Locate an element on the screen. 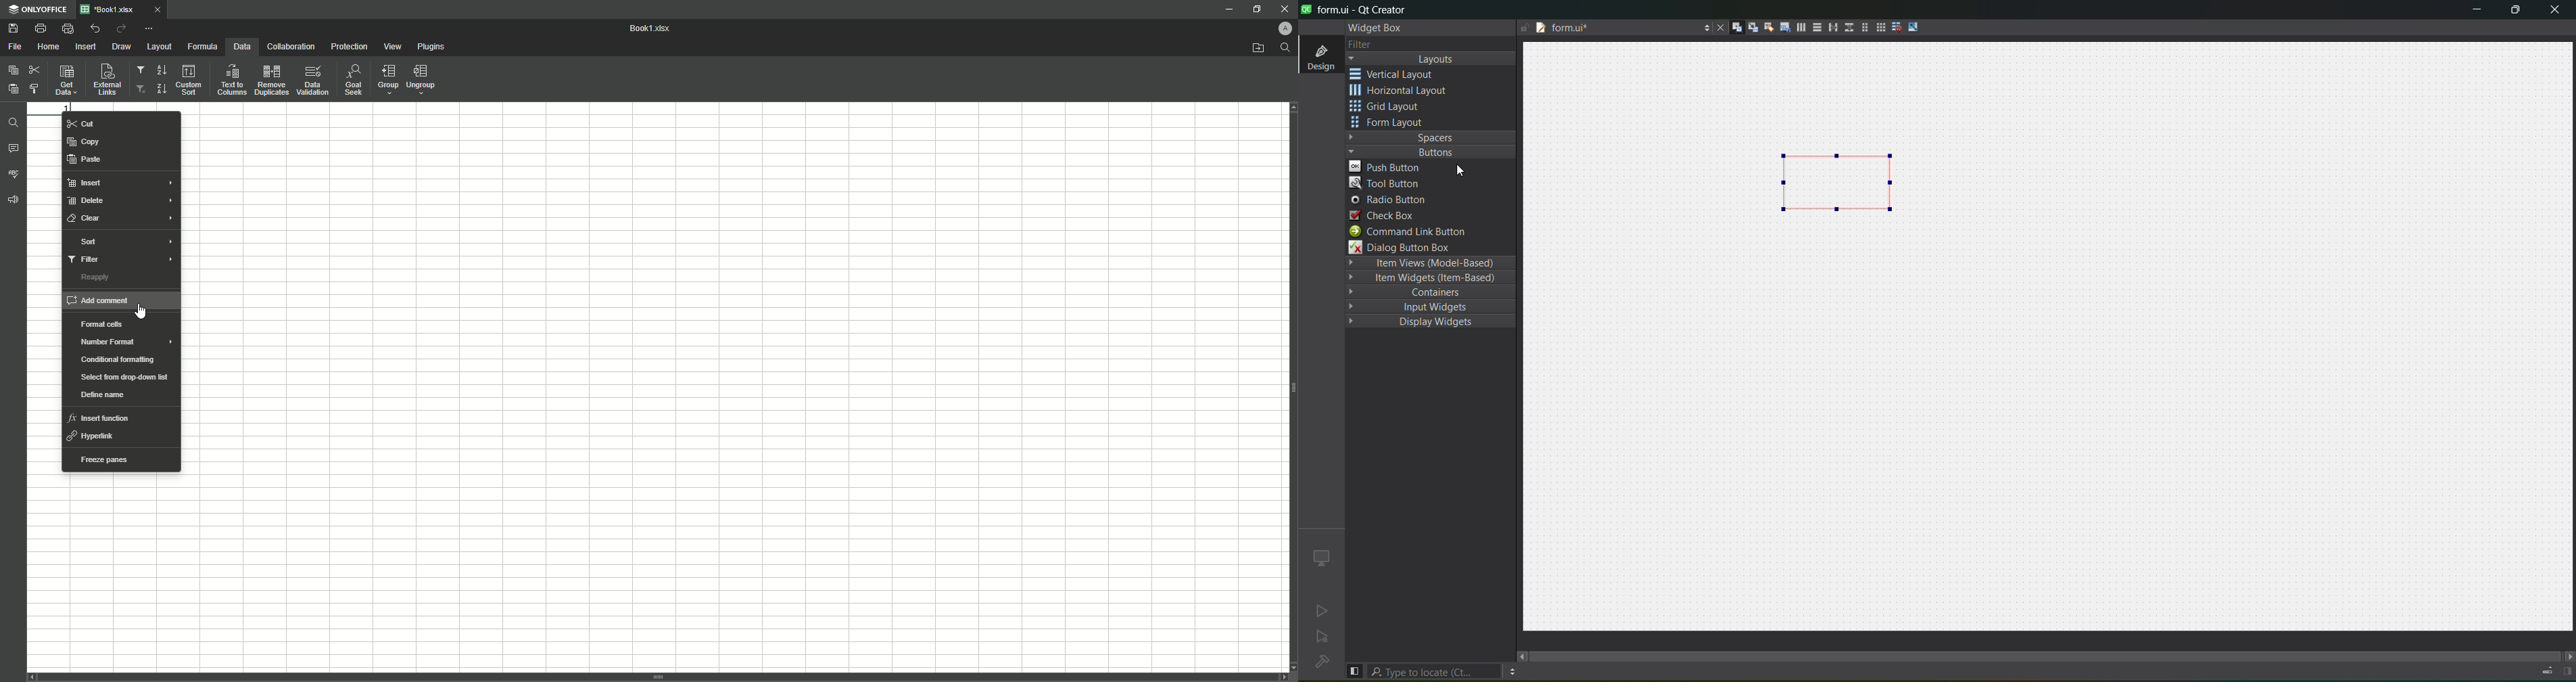  horizontal layoutt is located at coordinates (1801, 29).